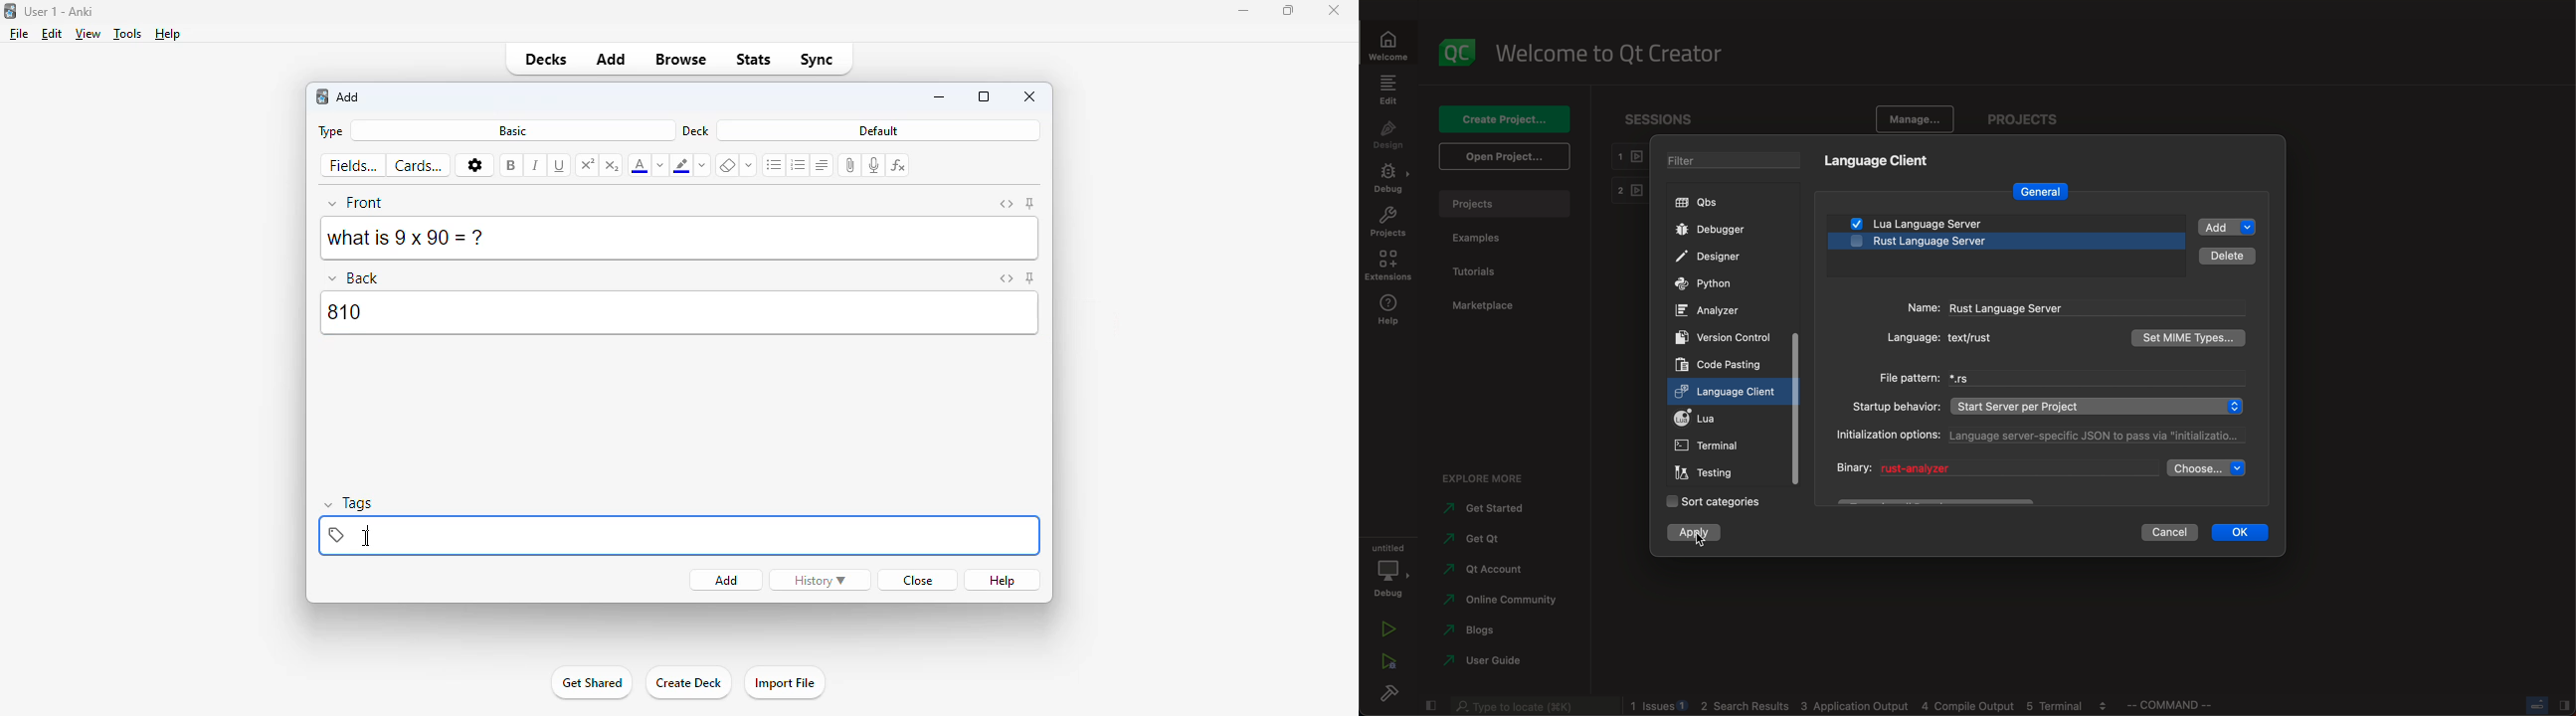 Image resolution: width=2576 pixels, height=728 pixels. Describe the element at coordinates (1389, 43) in the screenshot. I see `welcome` at that location.